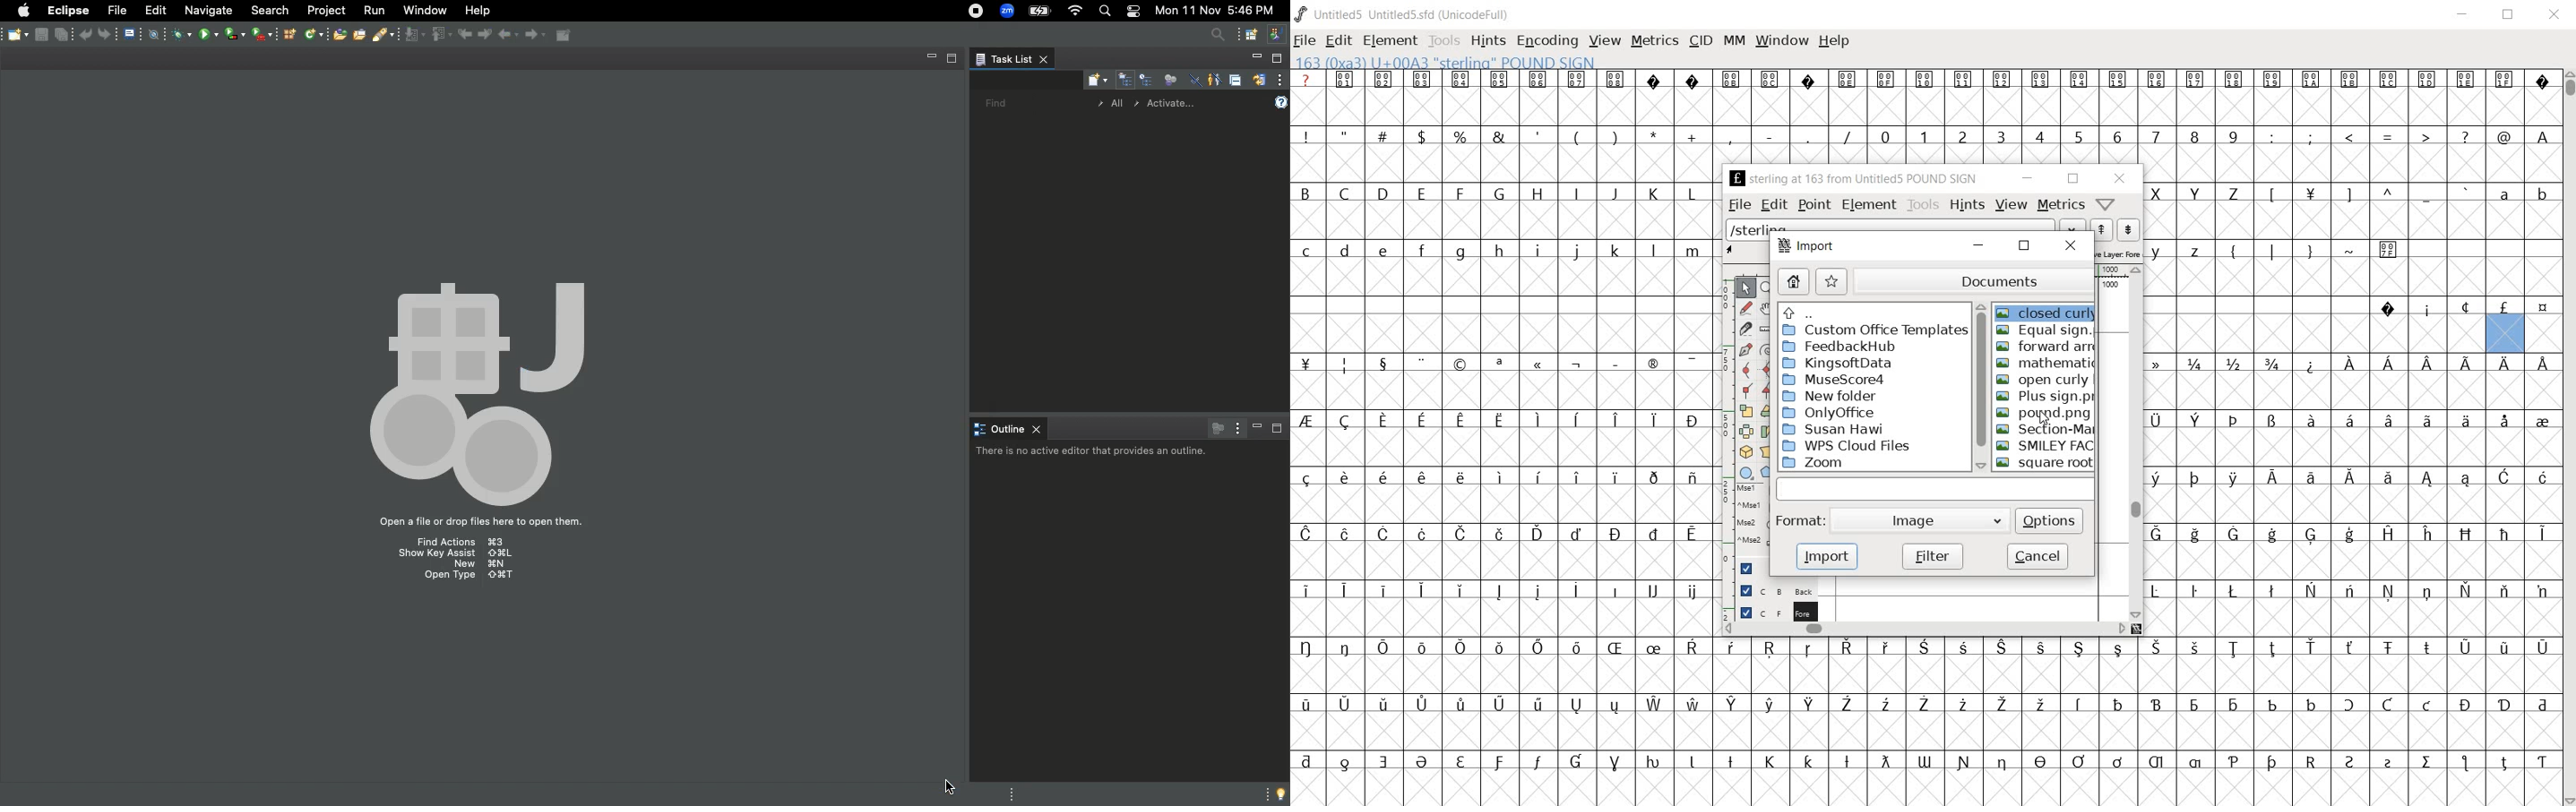 The width and height of the screenshot is (2576, 812). What do you see at coordinates (1576, 705) in the screenshot?
I see `Symbol` at bounding box center [1576, 705].